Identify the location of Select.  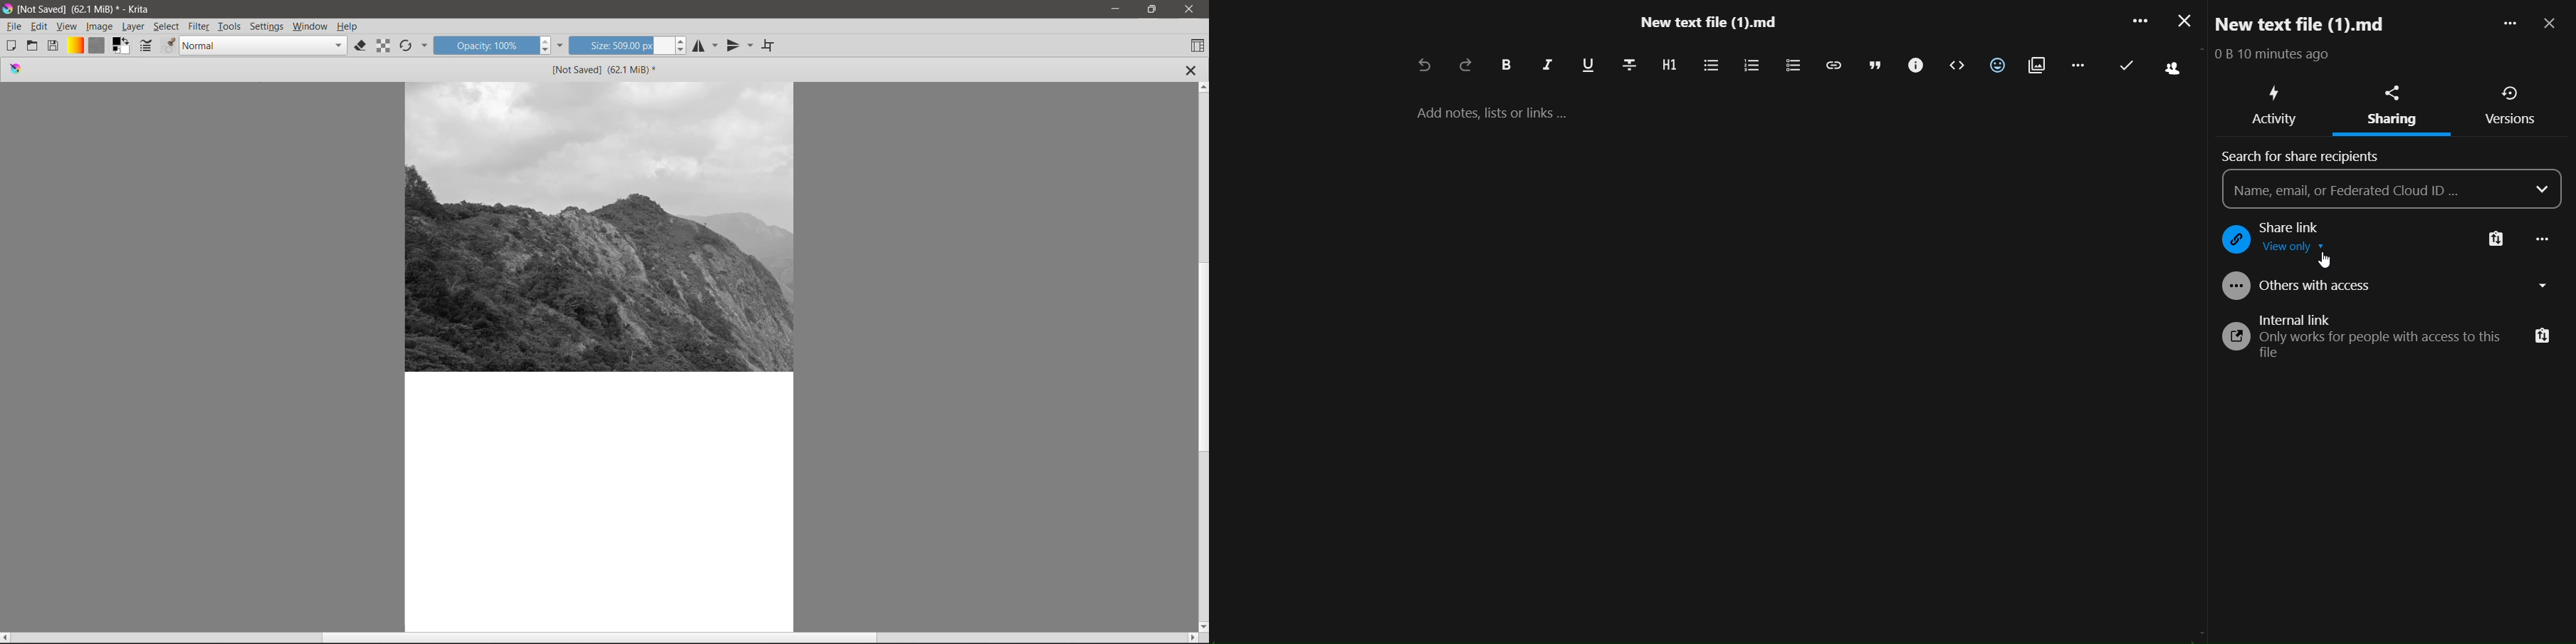
(166, 26).